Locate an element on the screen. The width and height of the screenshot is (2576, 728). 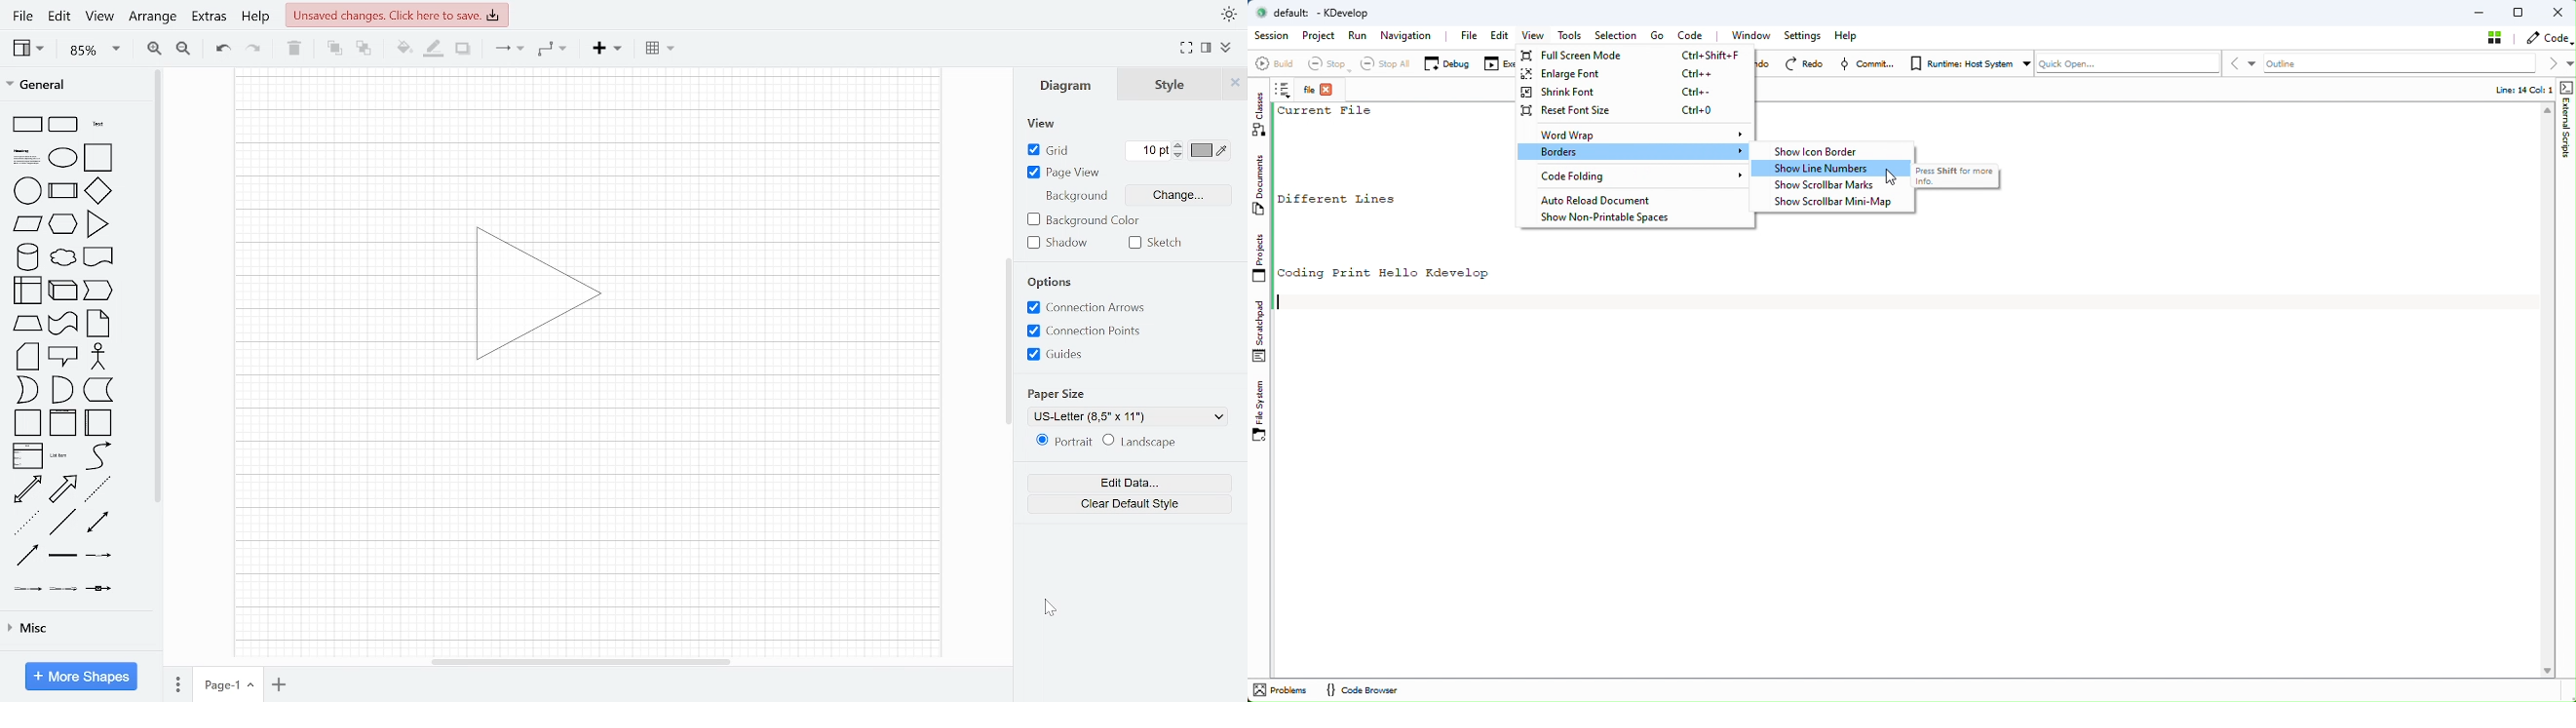
Square is located at coordinates (97, 158).